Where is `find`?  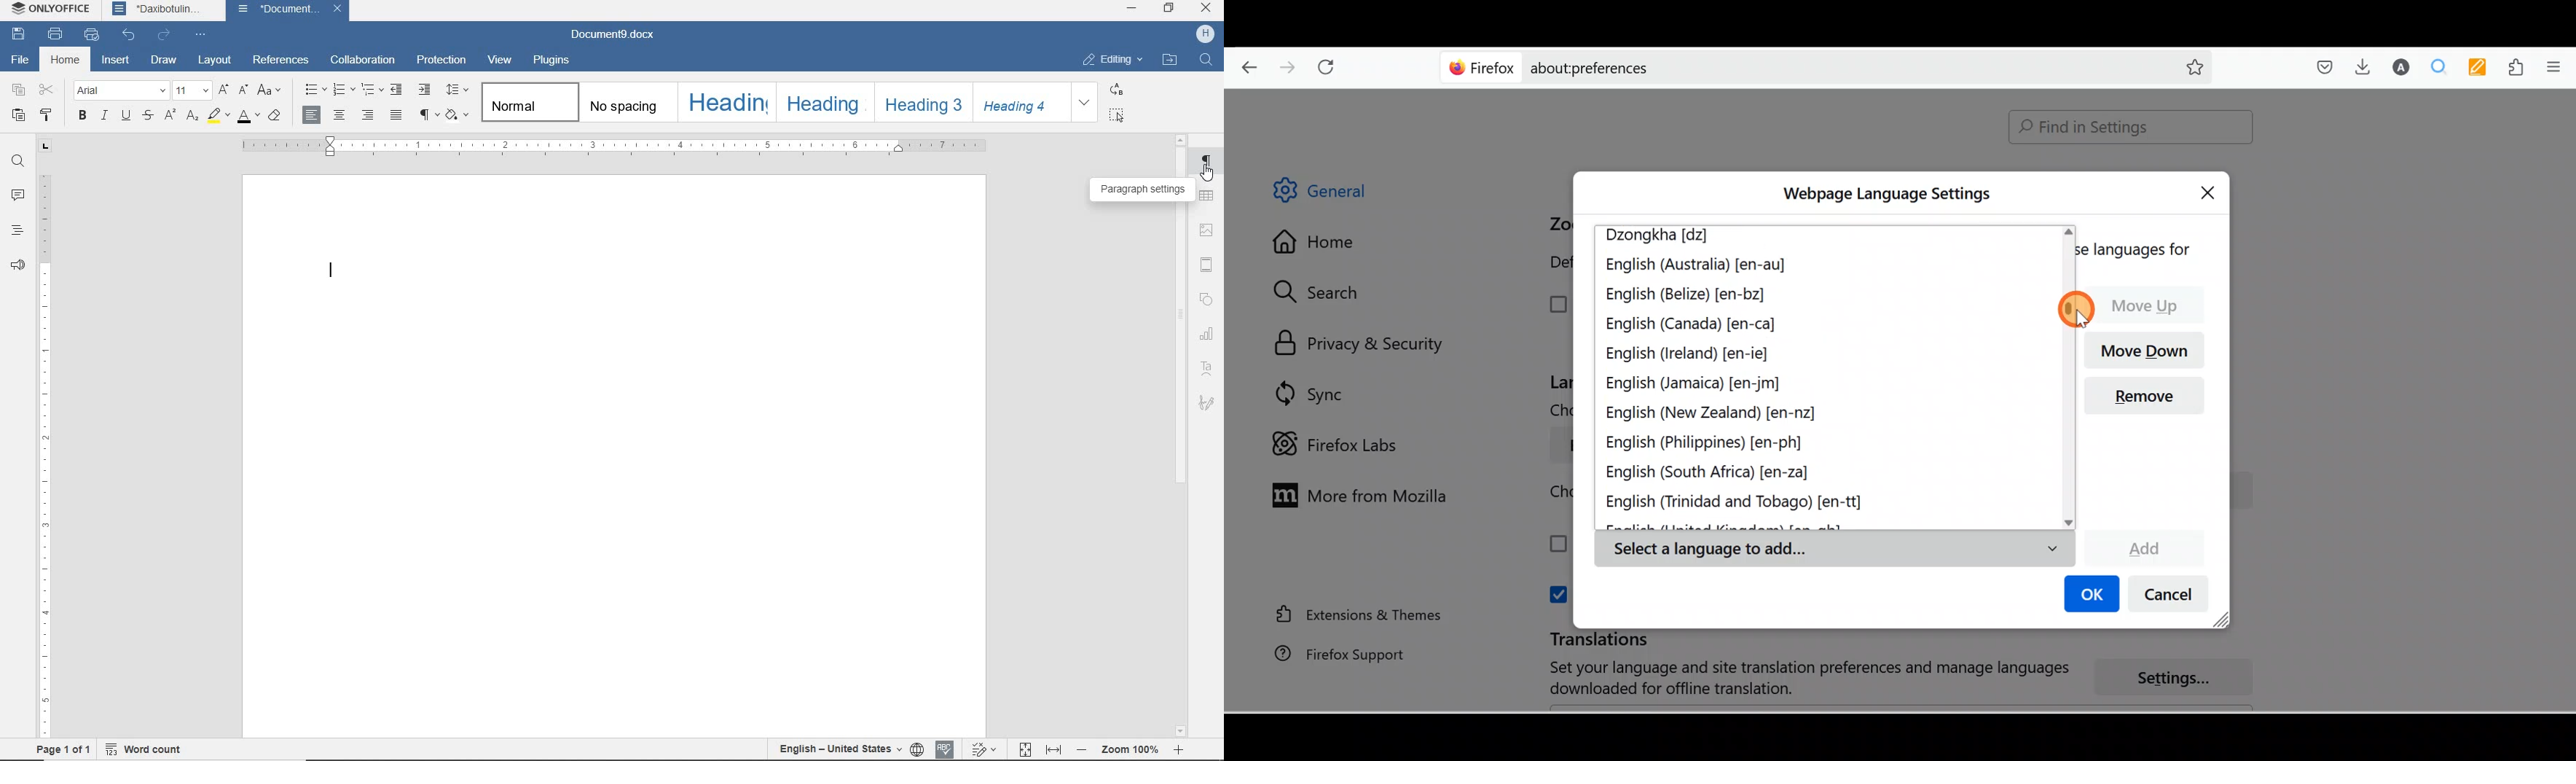
find is located at coordinates (17, 162).